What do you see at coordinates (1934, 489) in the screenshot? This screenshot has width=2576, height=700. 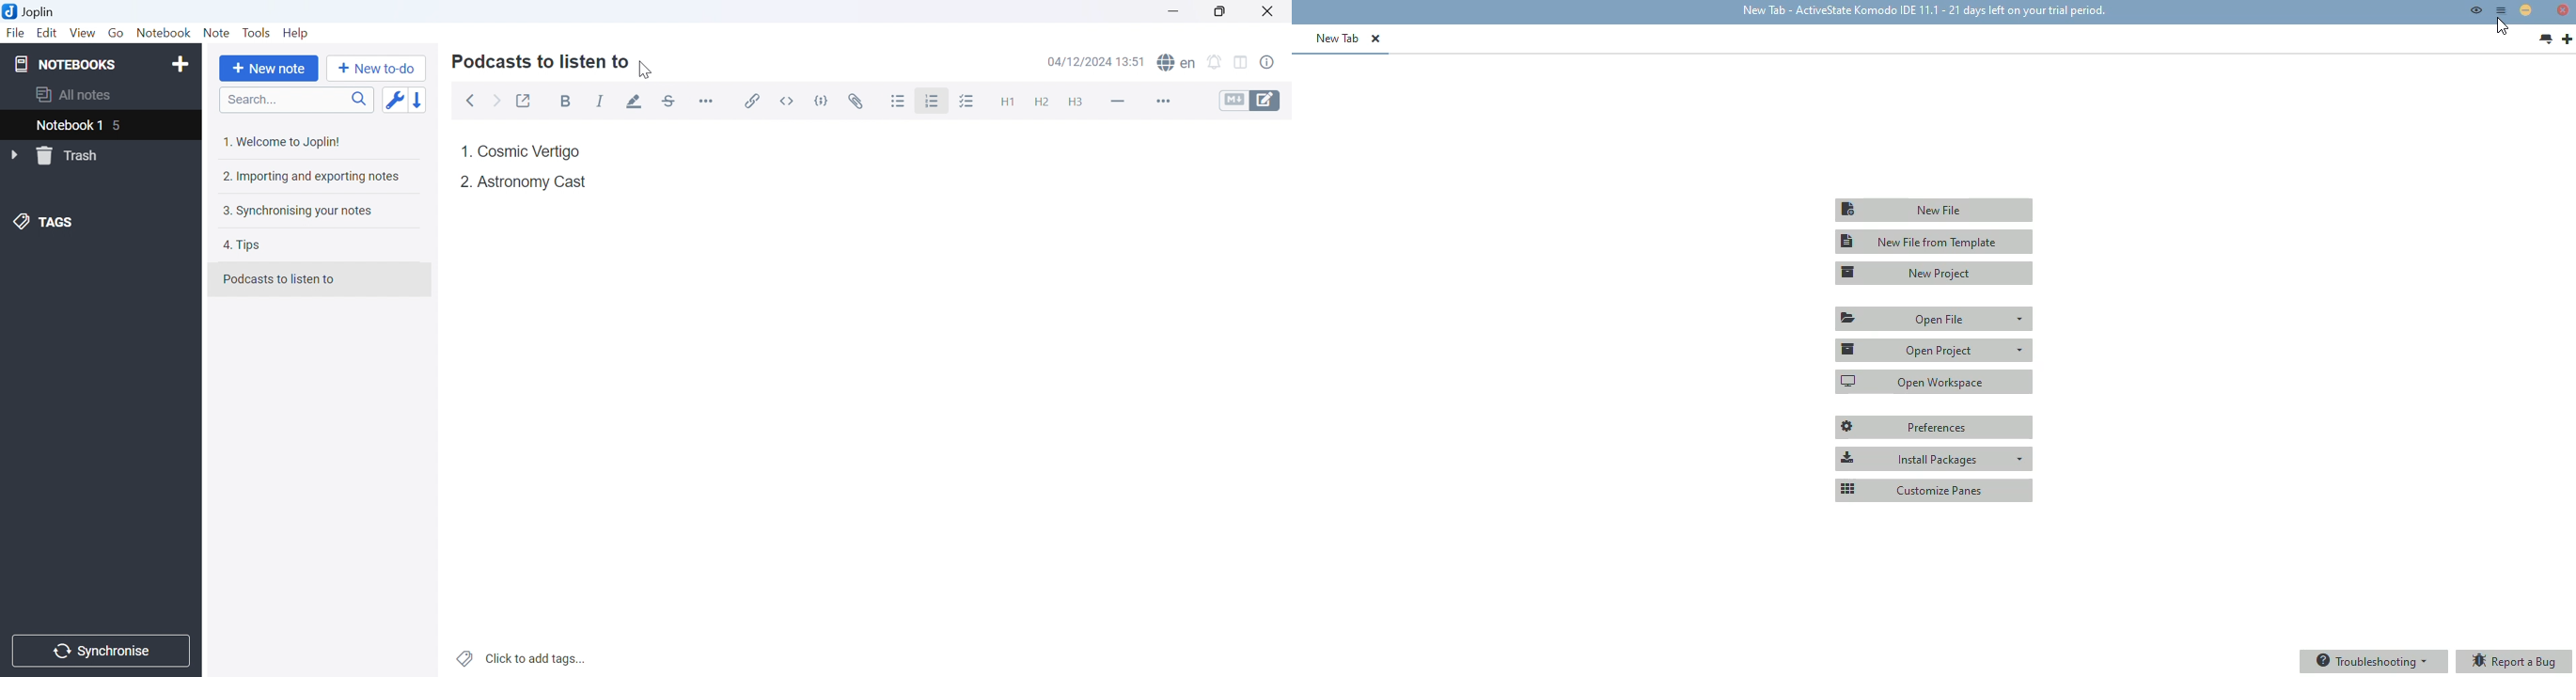 I see `customize panes` at bounding box center [1934, 489].